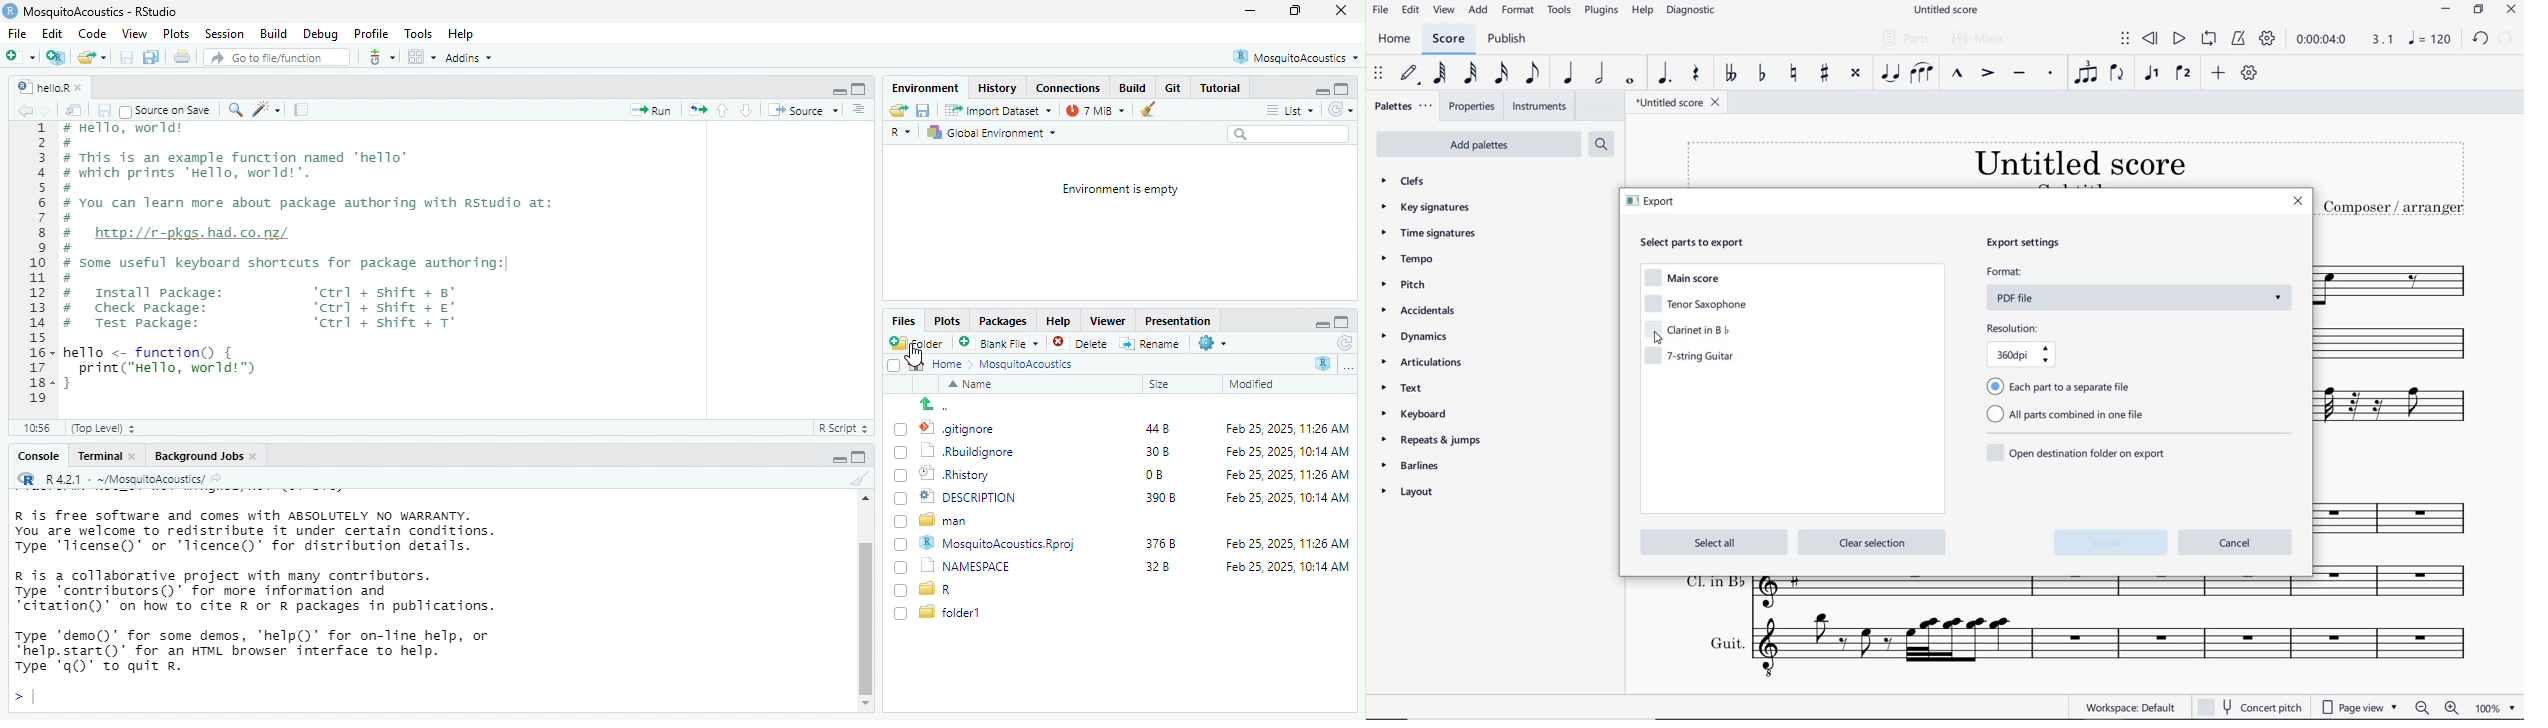 This screenshot has width=2548, height=728. Describe the element at coordinates (1280, 451) in the screenshot. I see `Feb 25 2025 10:14 AM` at that location.